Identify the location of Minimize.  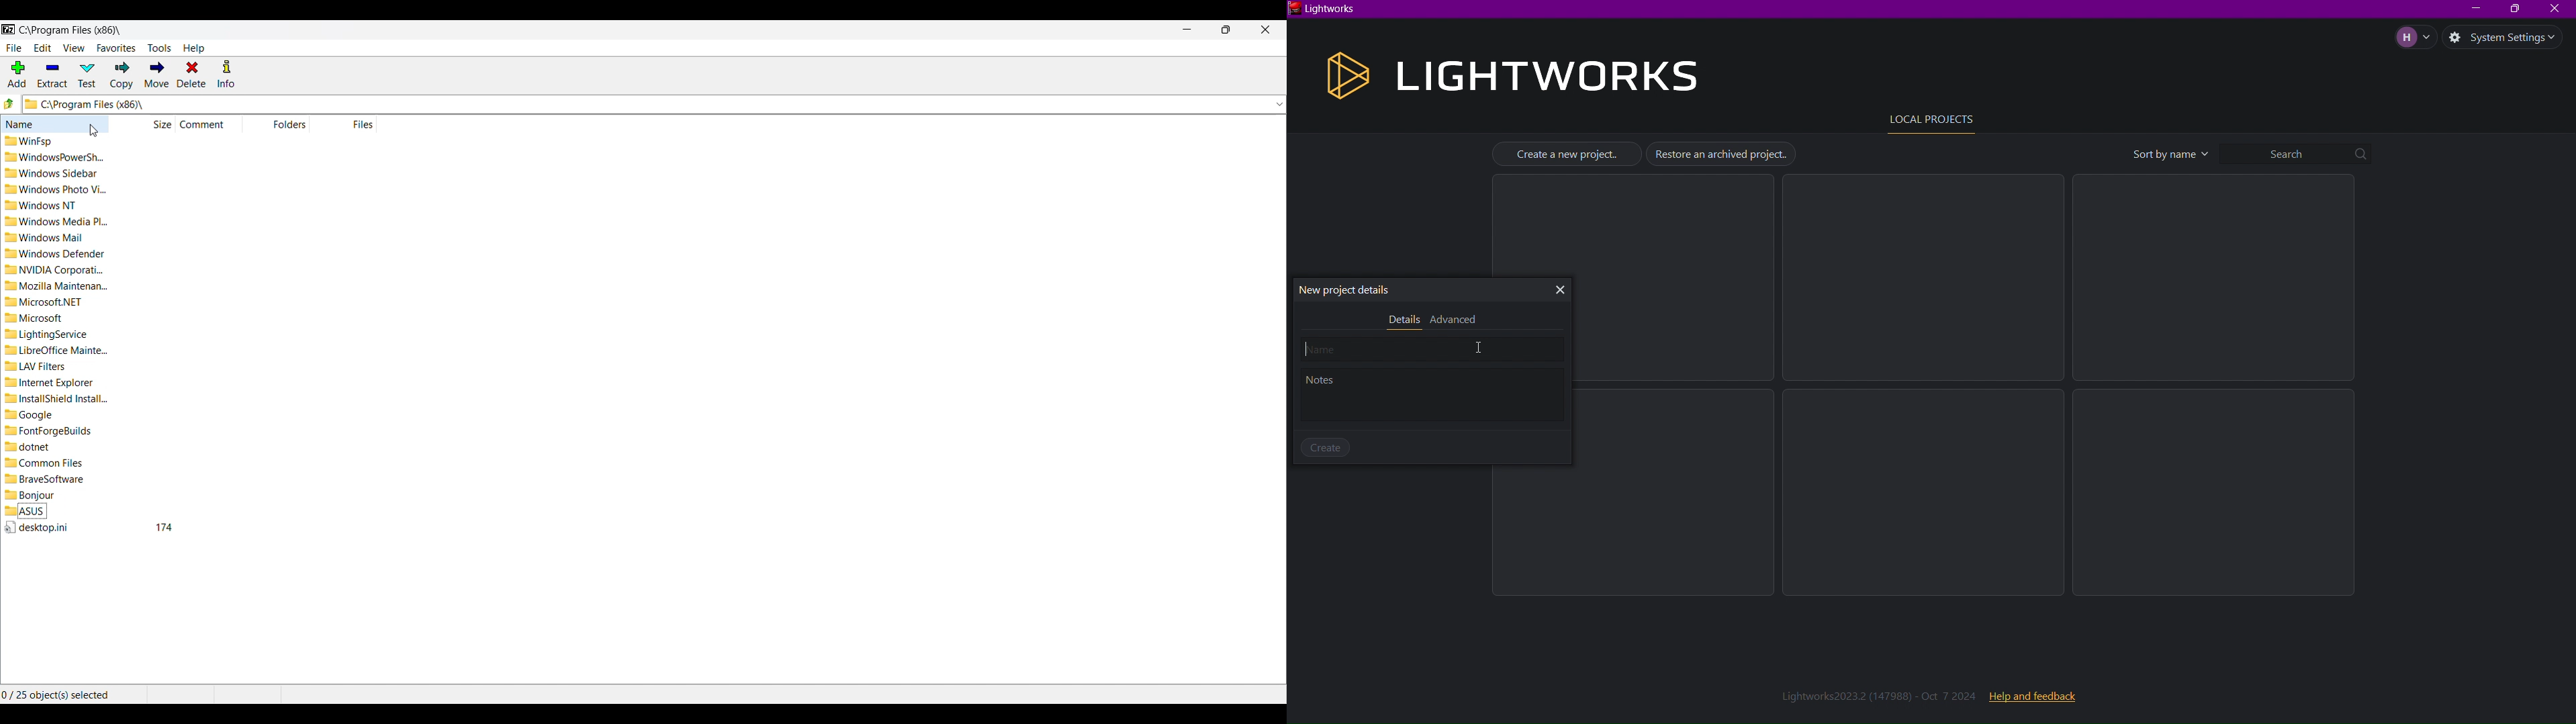
(2471, 10).